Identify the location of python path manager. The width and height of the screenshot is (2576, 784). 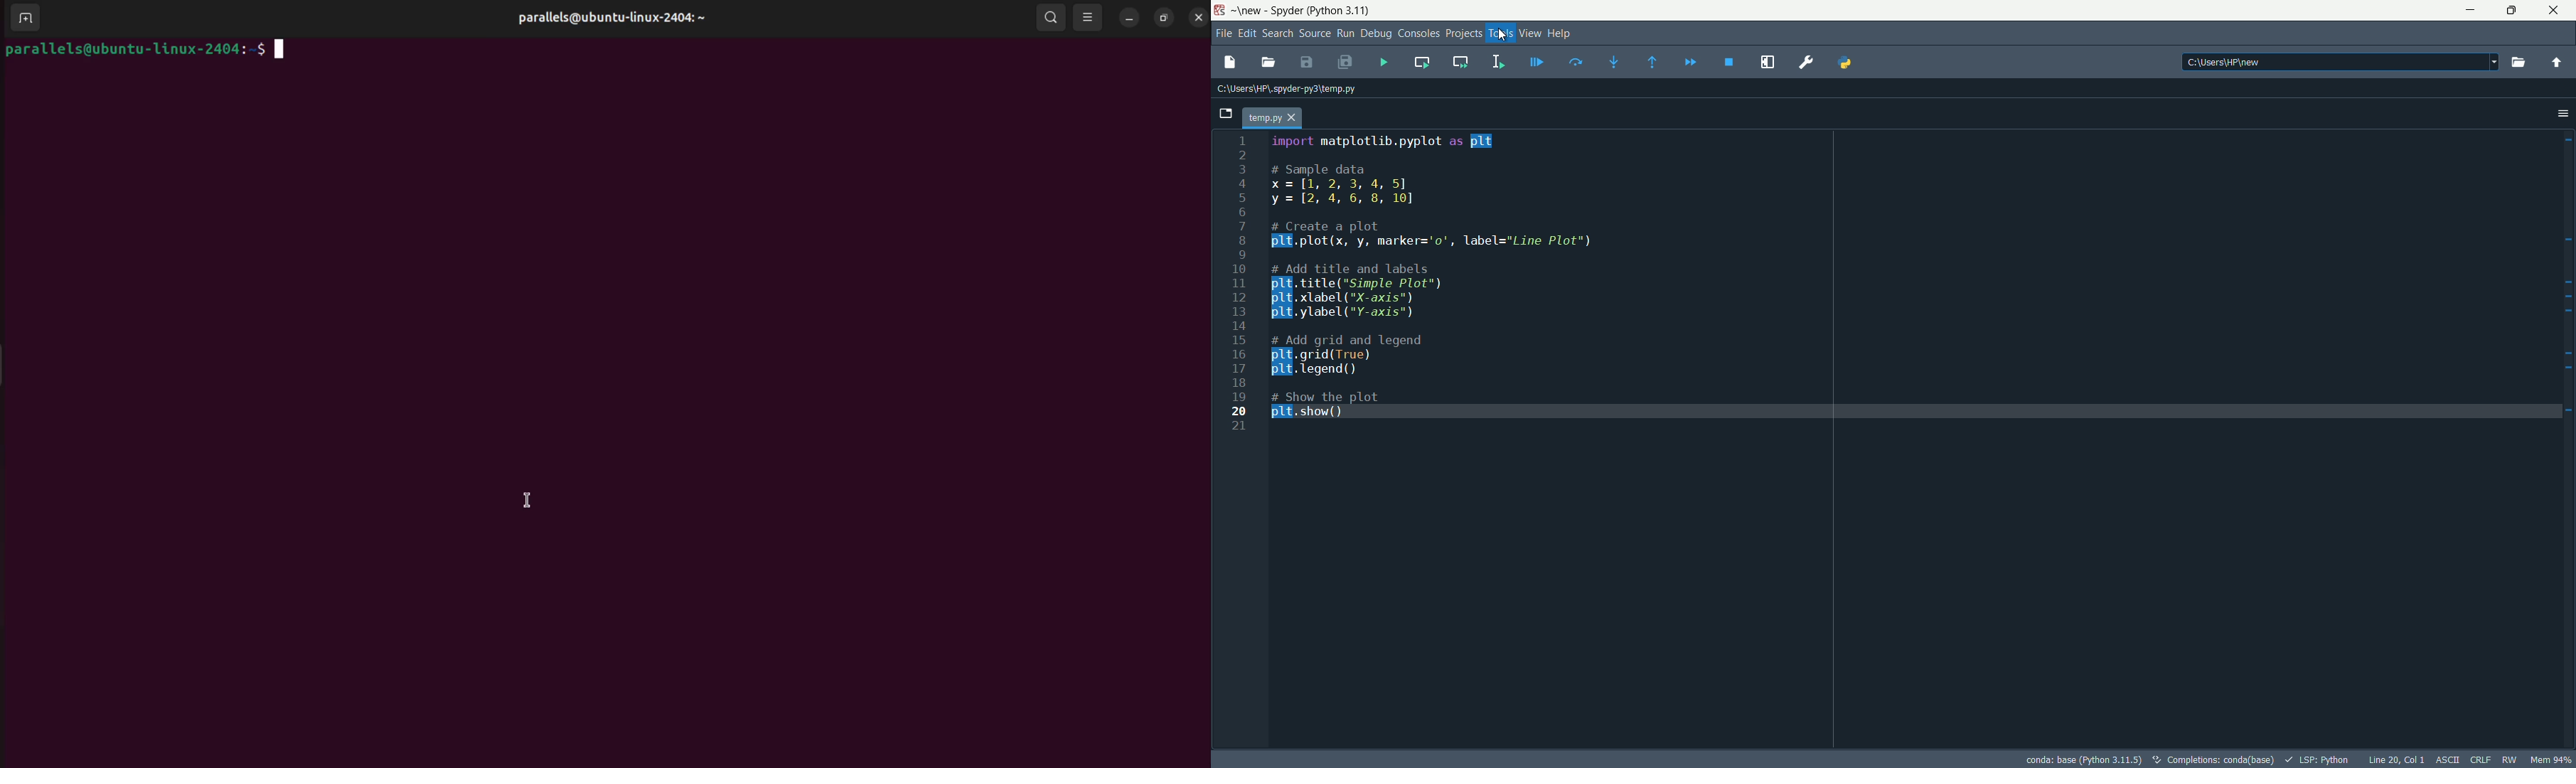
(1843, 63).